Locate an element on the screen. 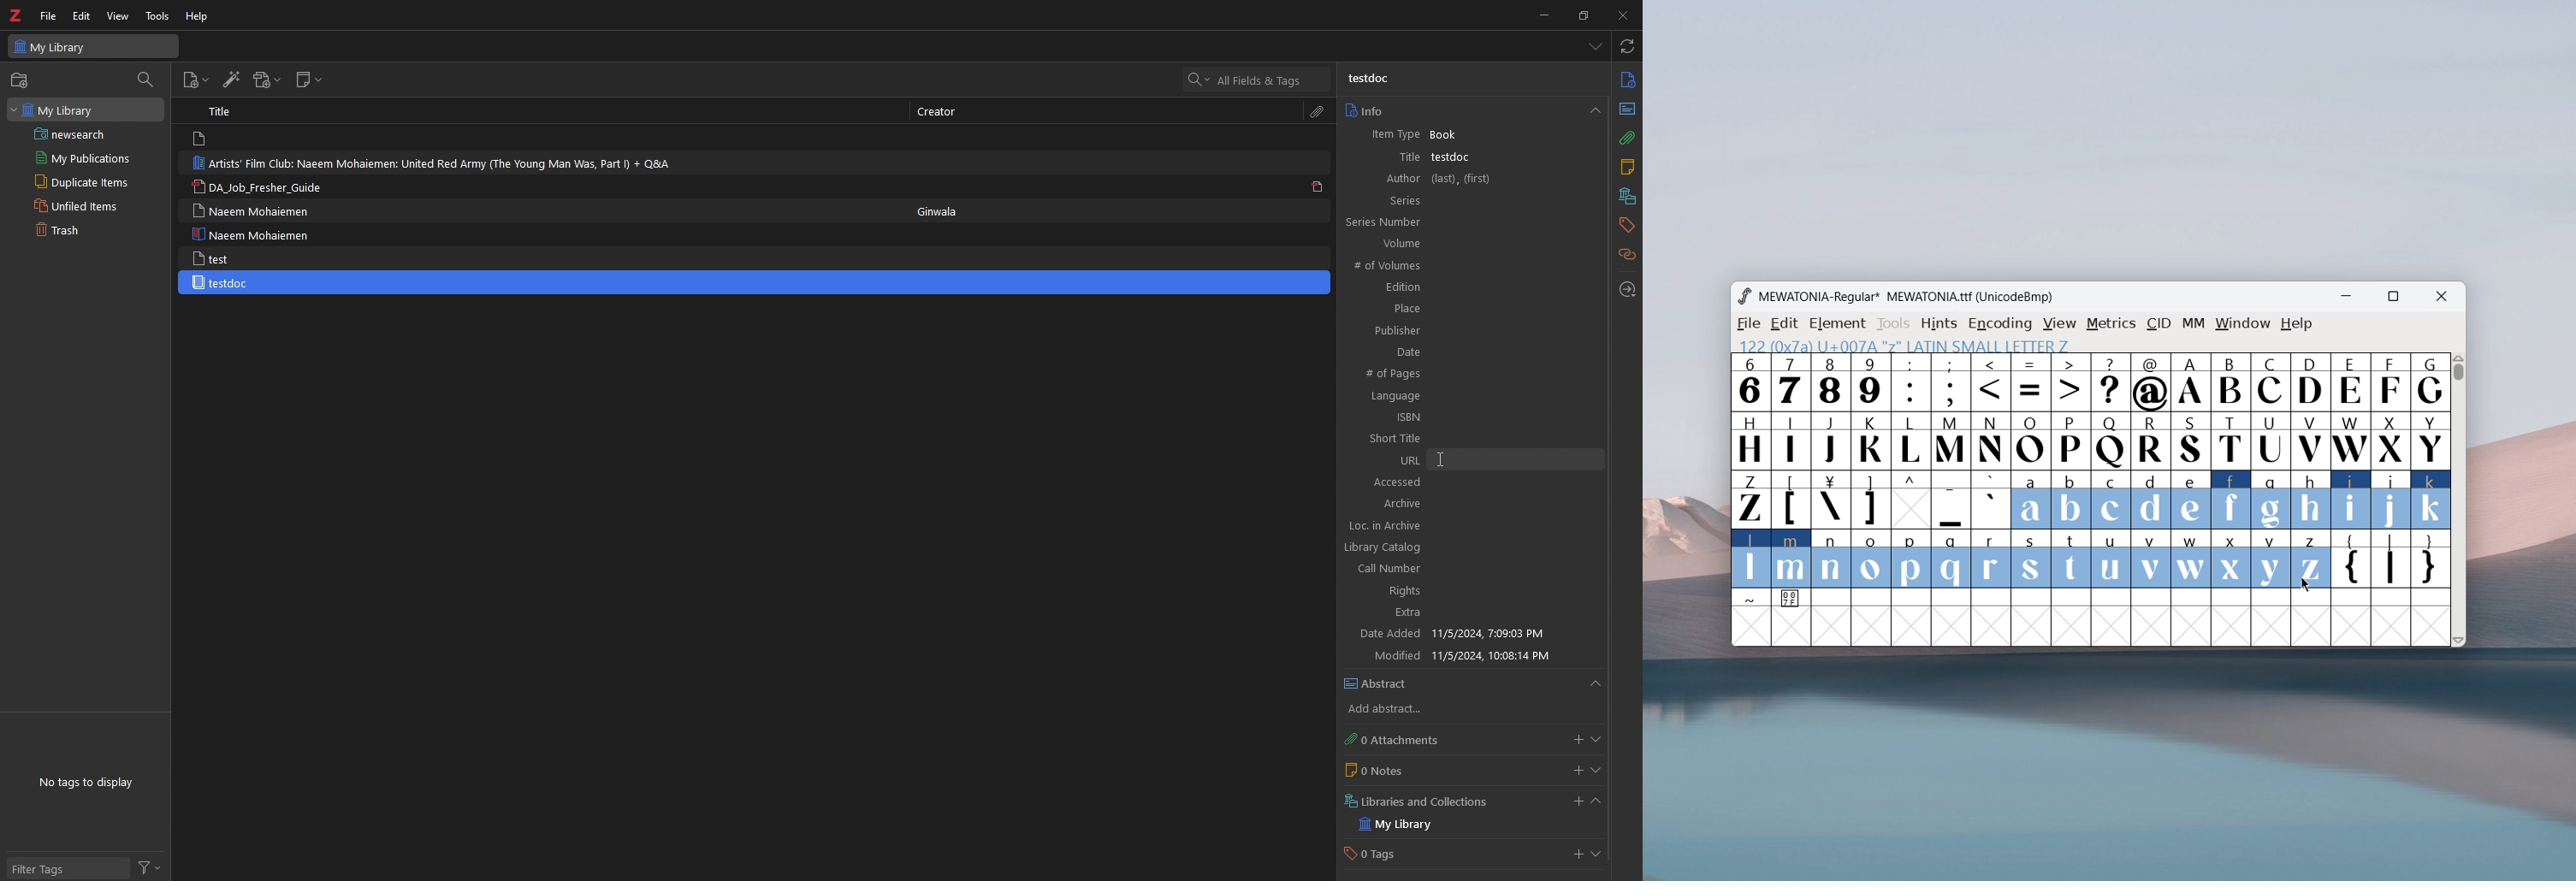  libraries and collection is located at coordinates (1626, 196).